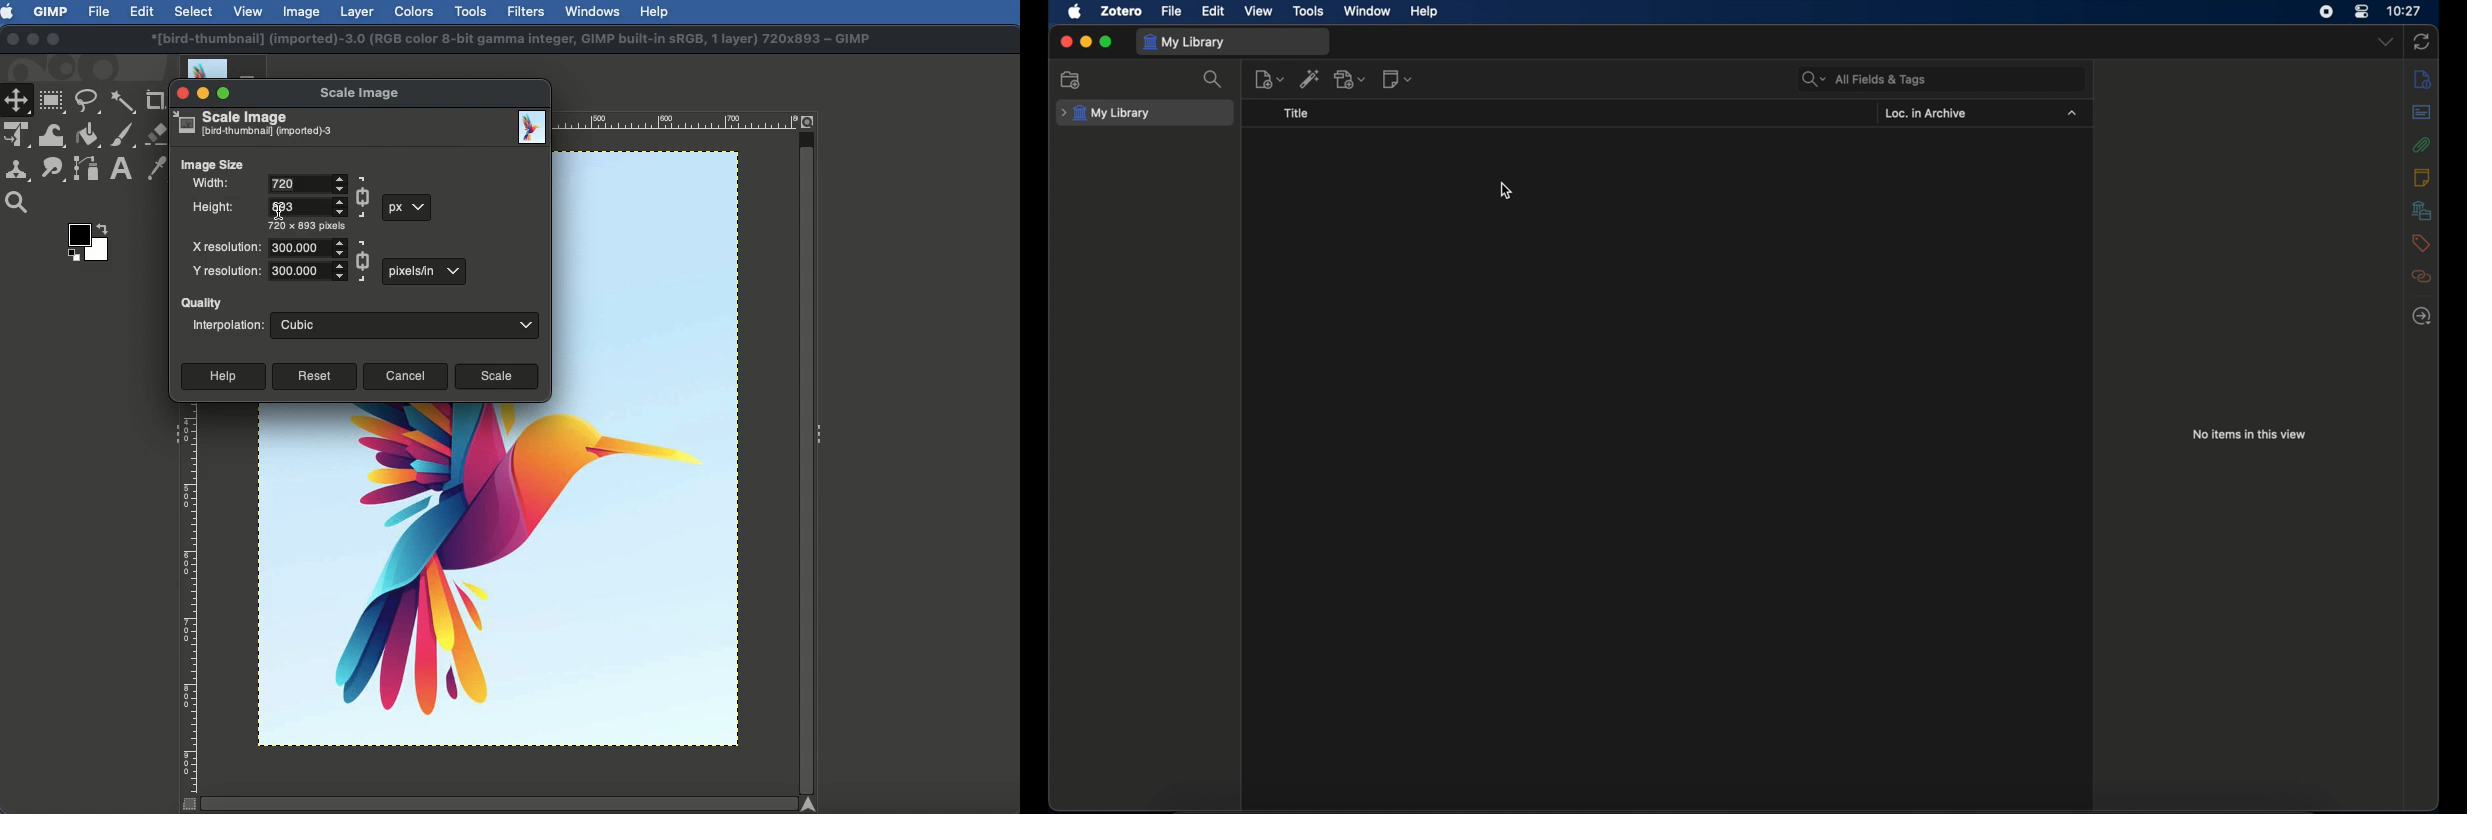 This screenshot has height=840, width=2492. Describe the element at coordinates (53, 134) in the screenshot. I see `Warp transformation` at that location.